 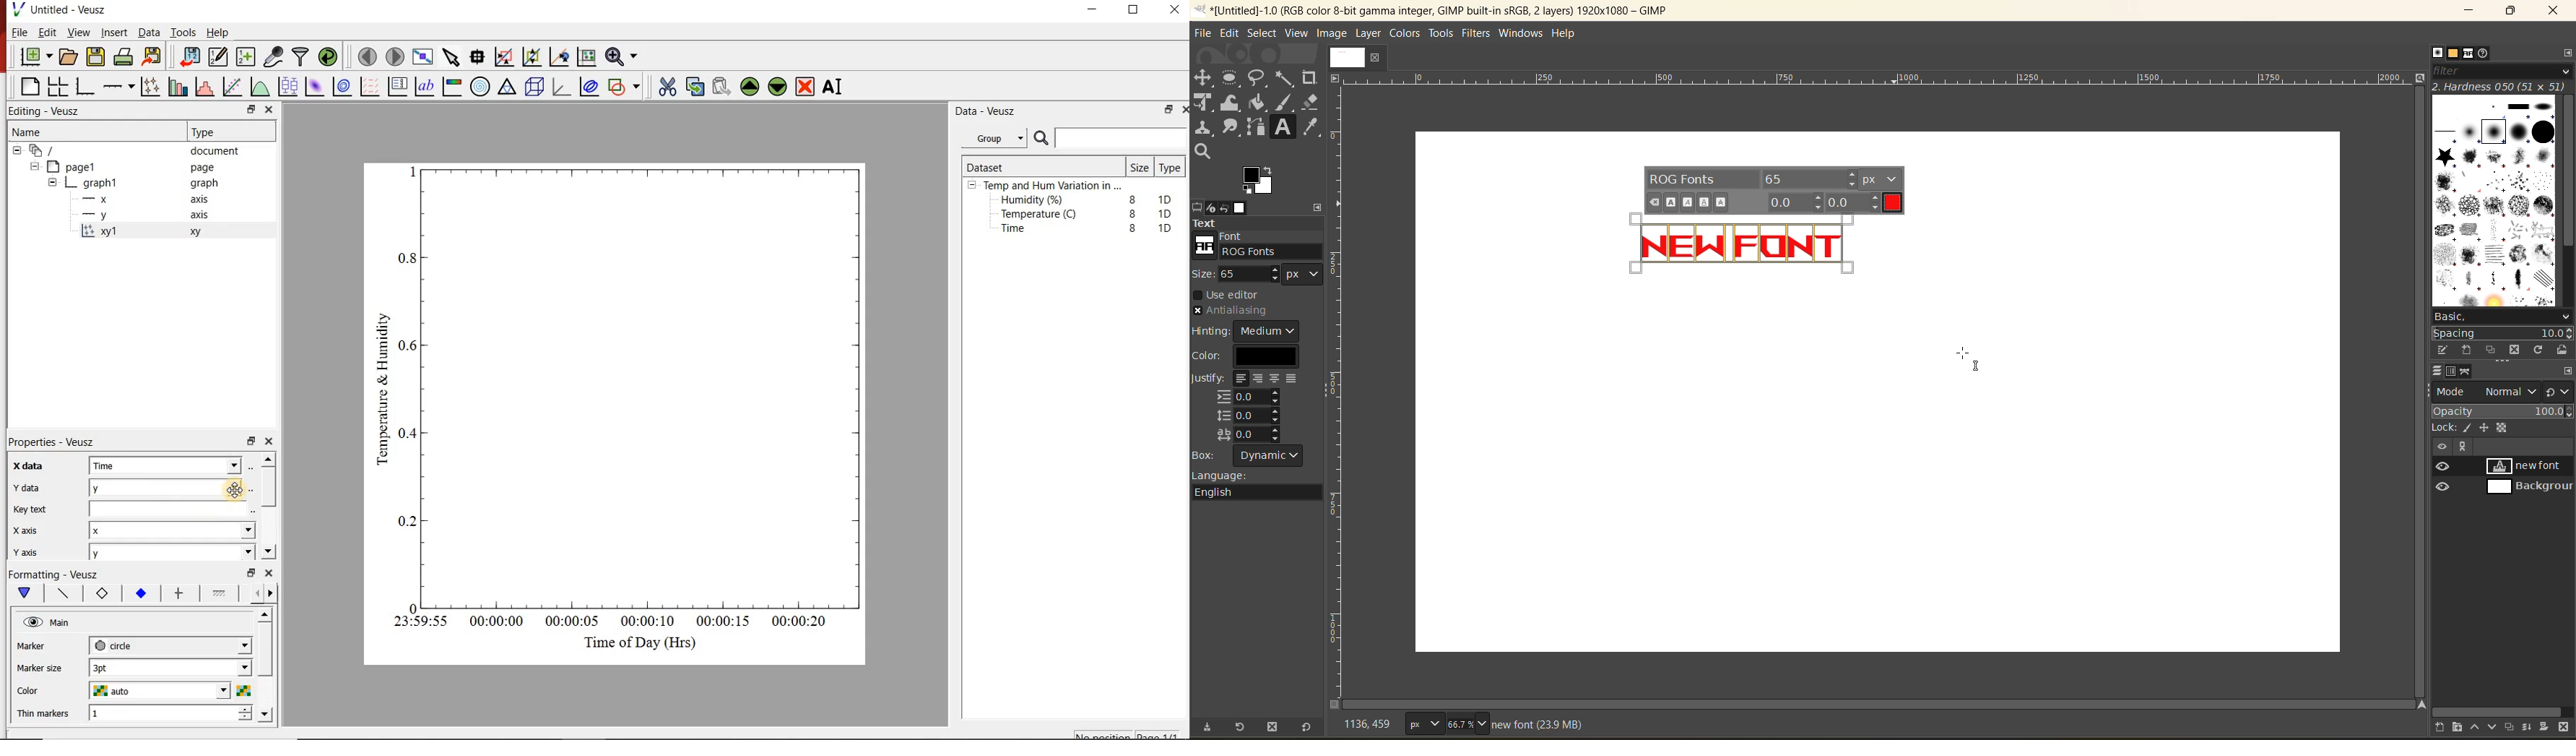 What do you see at coordinates (2479, 726) in the screenshot?
I see `raise this layer` at bounding box center [2479, 726].